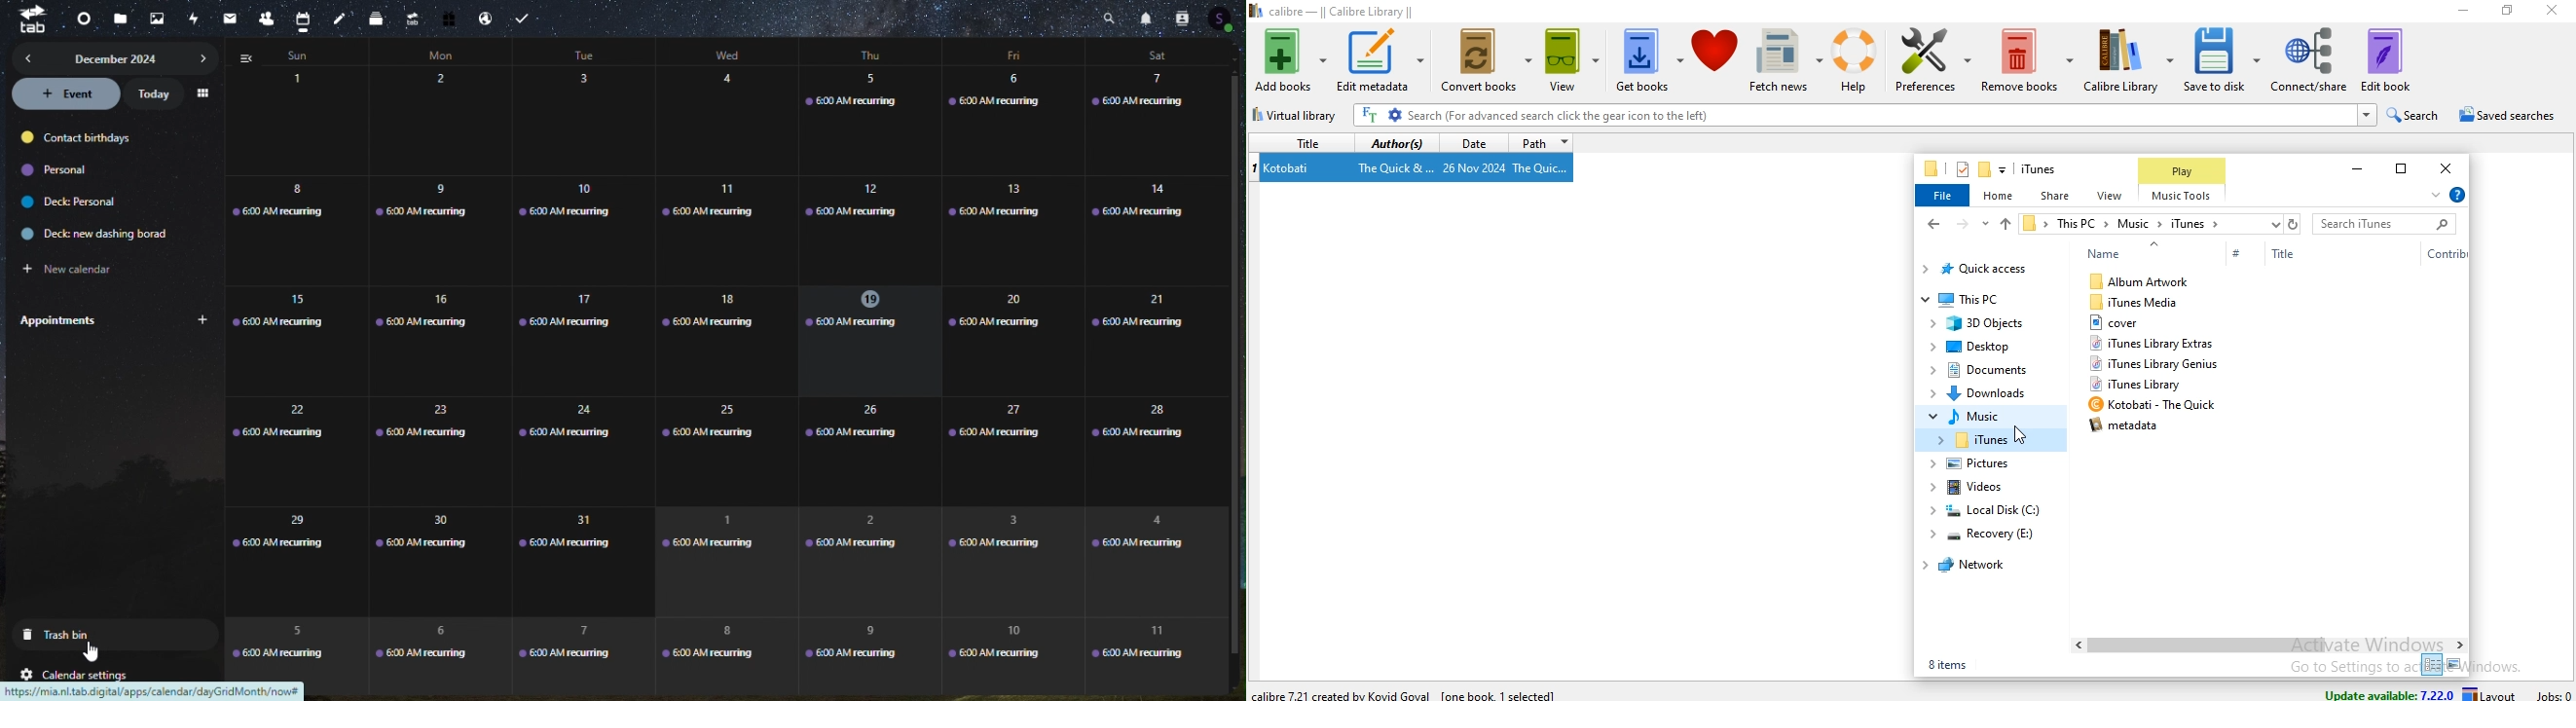  Describe the element at coordinates (713, 447) in the screenshot. I see `` at that location.